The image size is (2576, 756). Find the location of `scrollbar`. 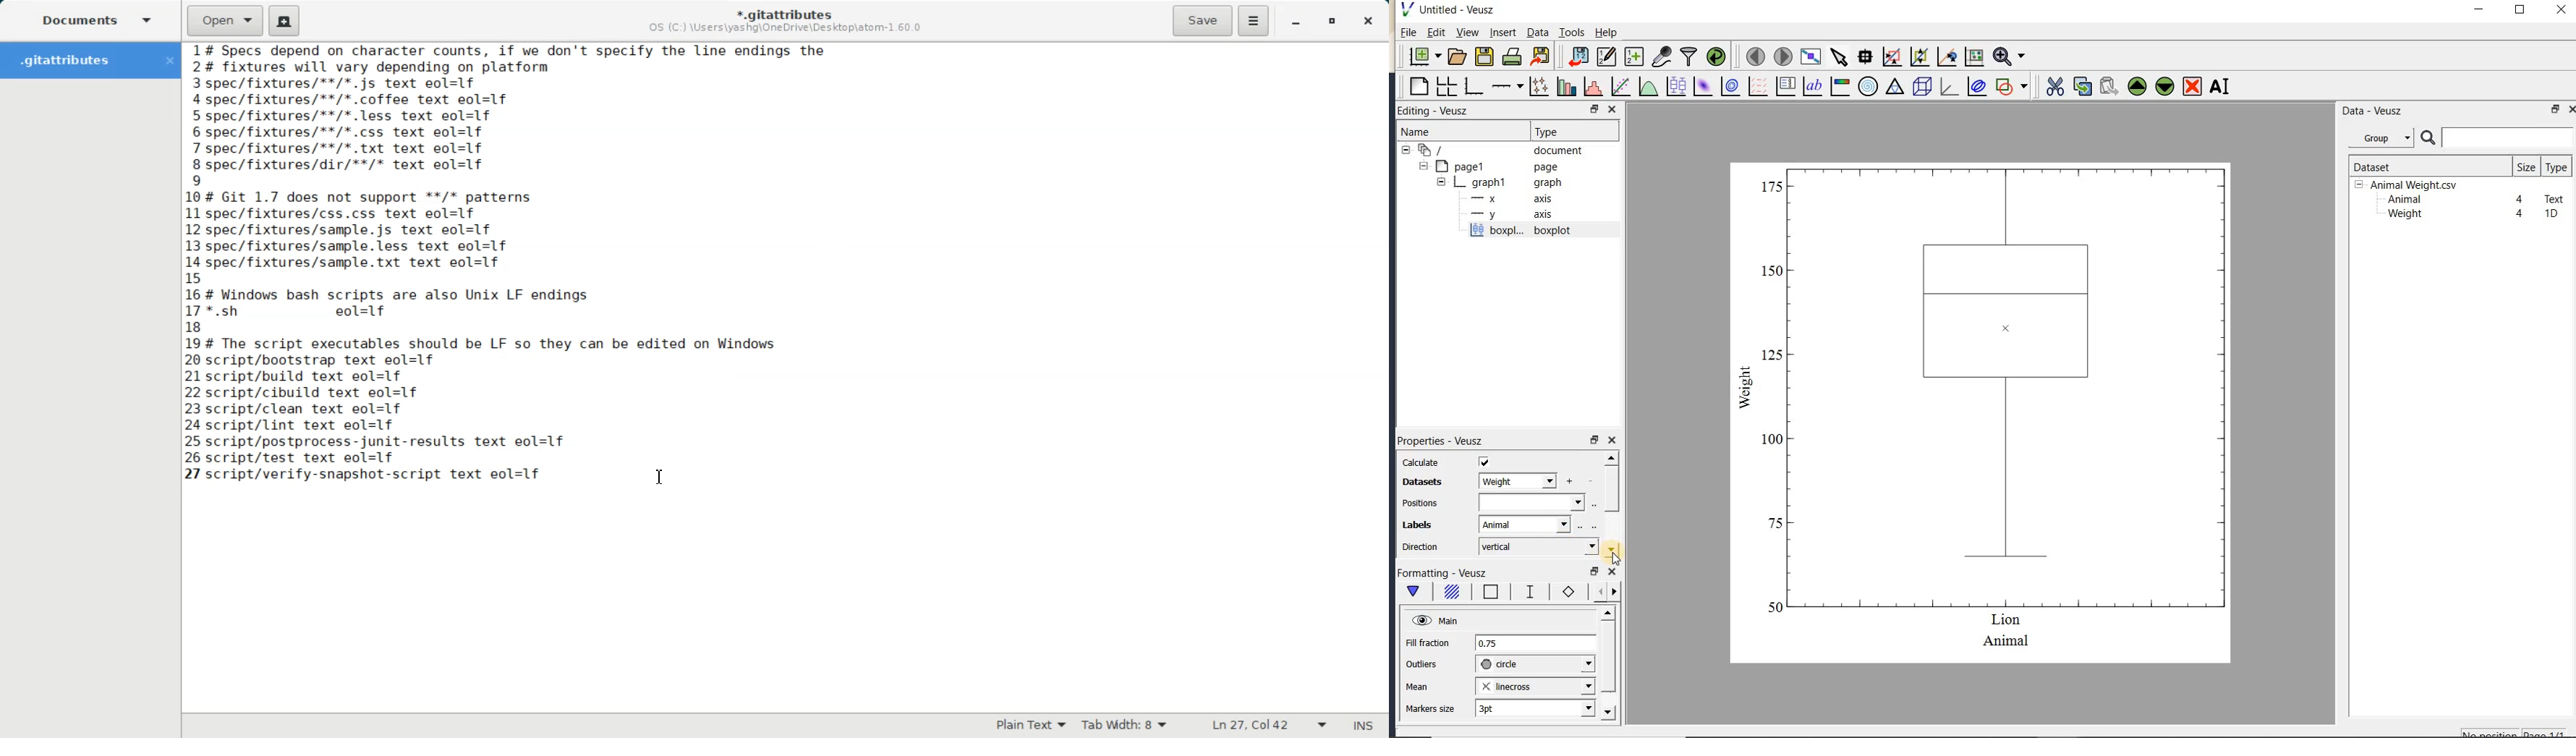

scrollbar is located at coordinates (1611, 505).